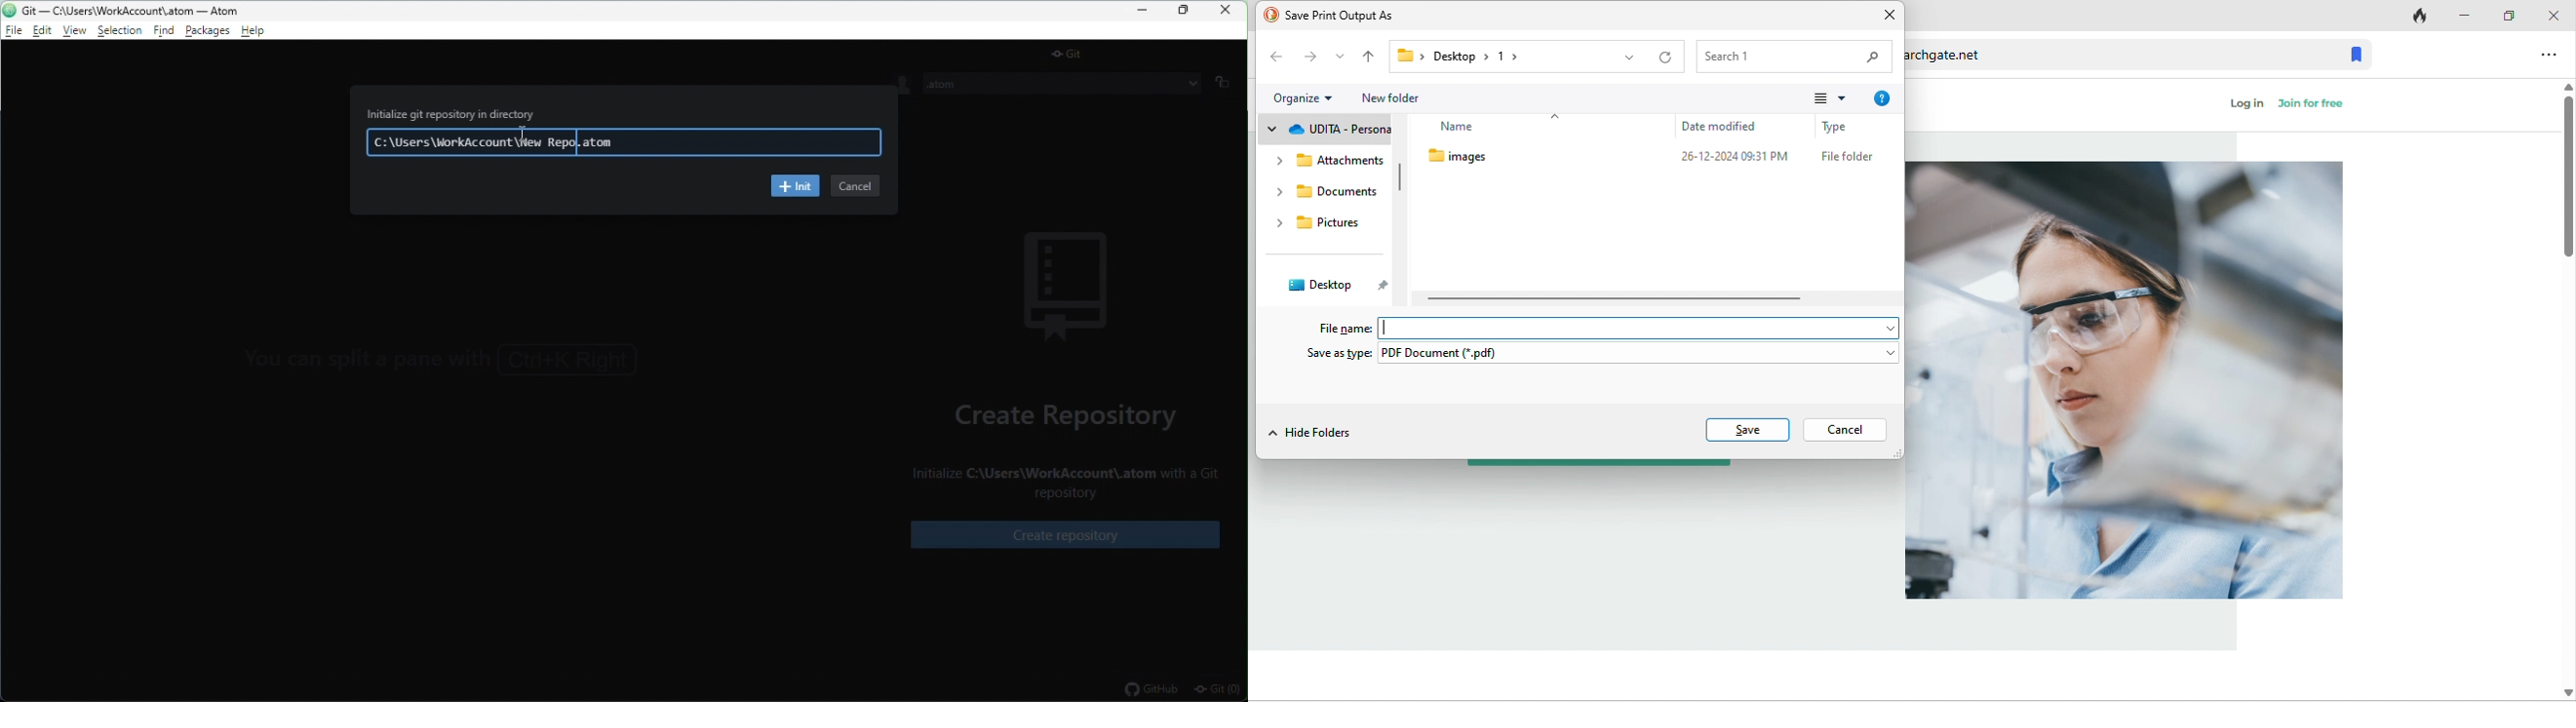  Describe the element at coordinates (1488, 157) in the screenshot. I see `images` at that location.